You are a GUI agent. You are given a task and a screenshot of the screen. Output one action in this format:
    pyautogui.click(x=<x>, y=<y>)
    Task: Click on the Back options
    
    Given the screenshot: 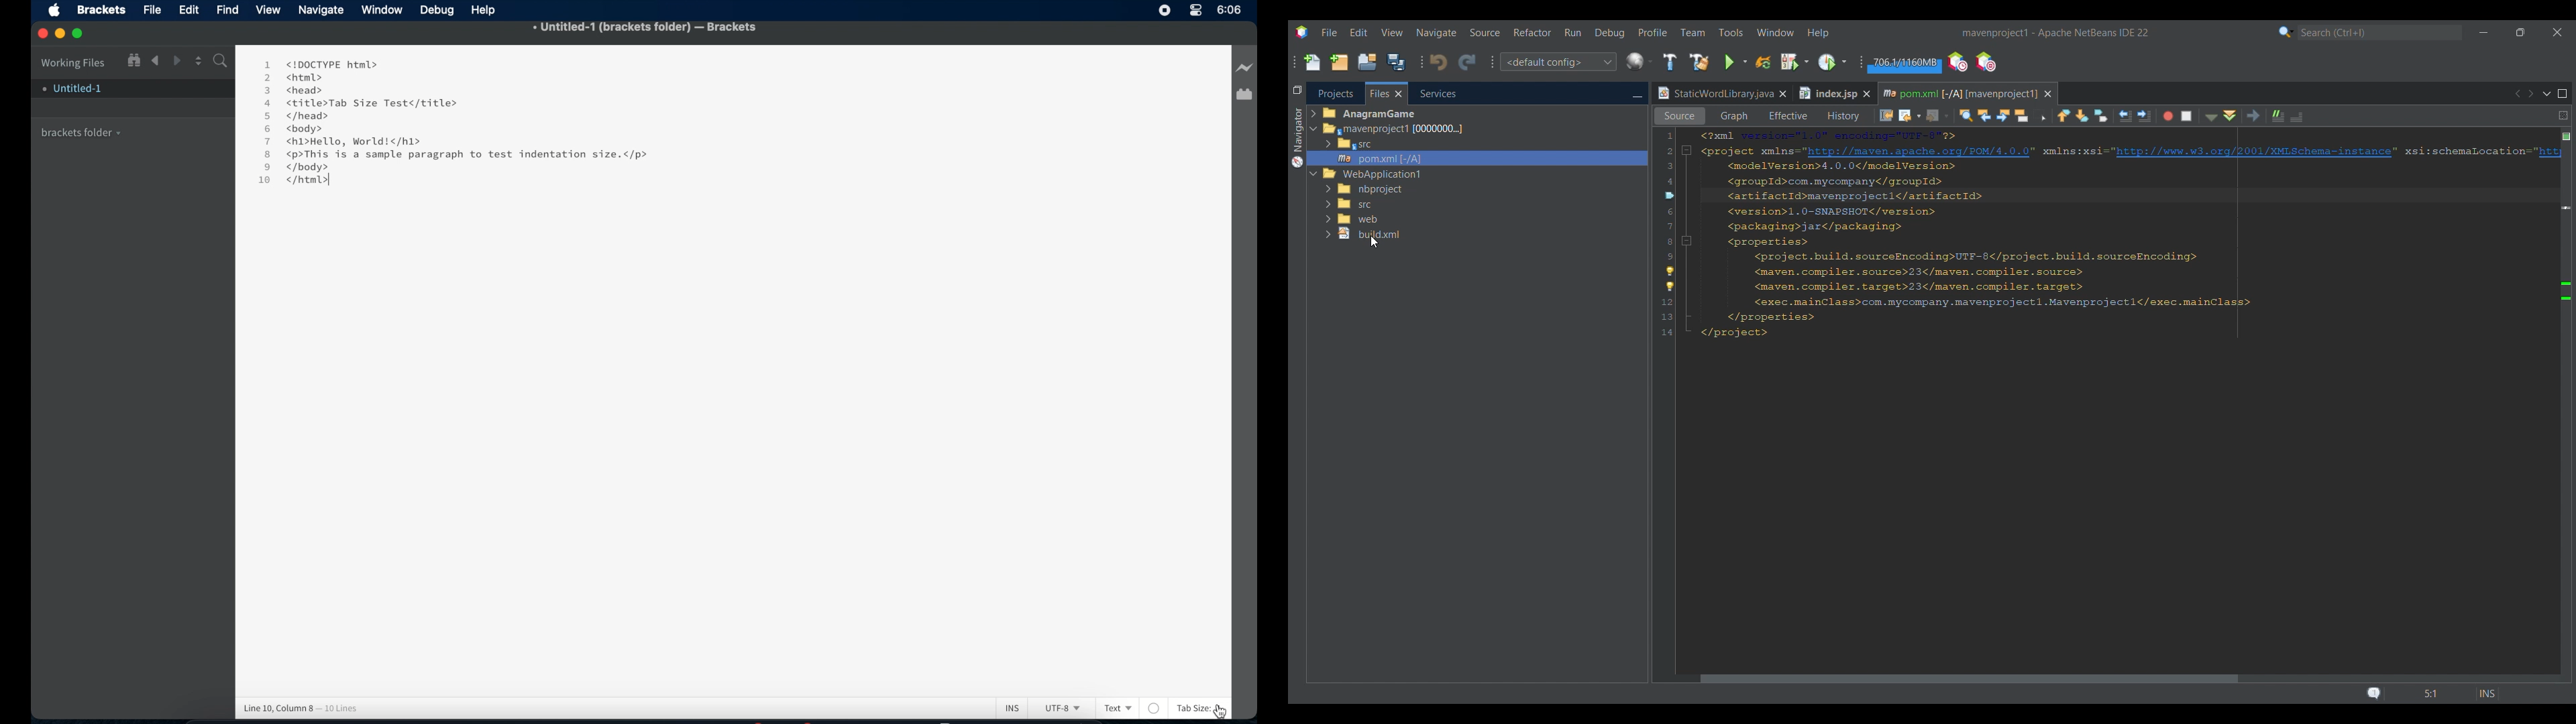 What is the action you would take?
    pyautogui.click(x=1907, y=115)
    